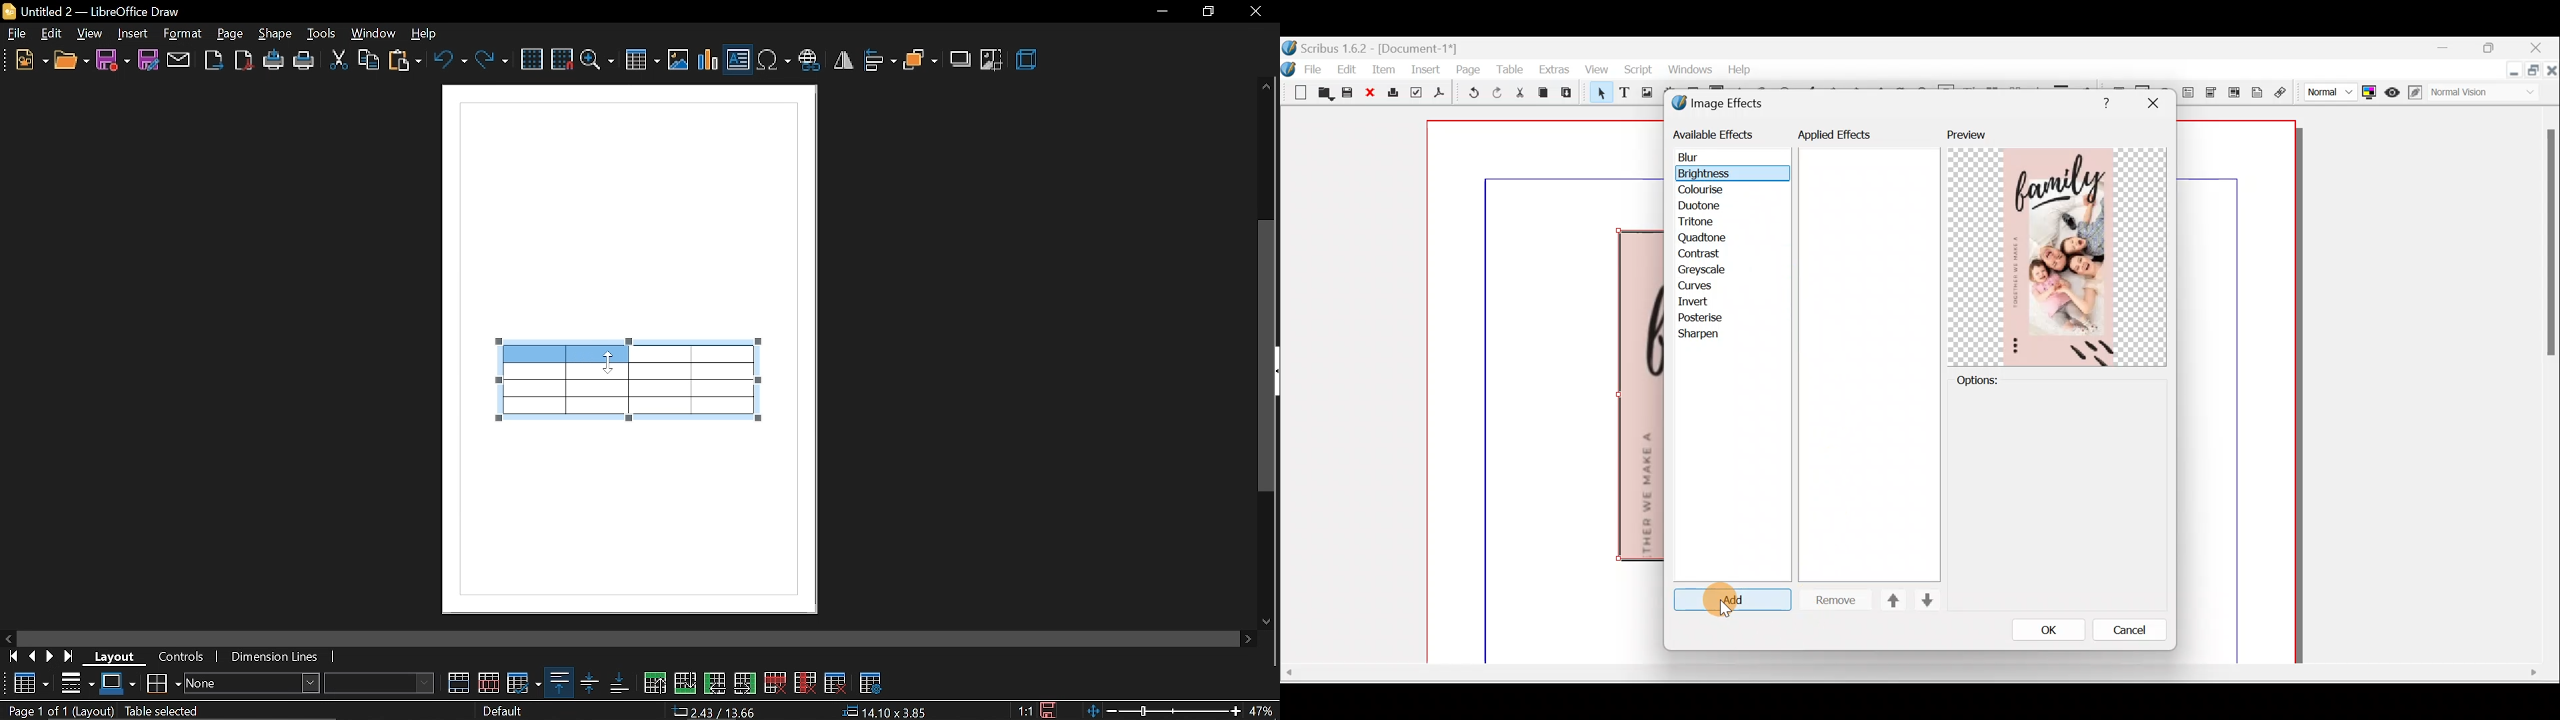 This screenshot has height=728, width=2576. I want to click on delete column, so click(805, 683).